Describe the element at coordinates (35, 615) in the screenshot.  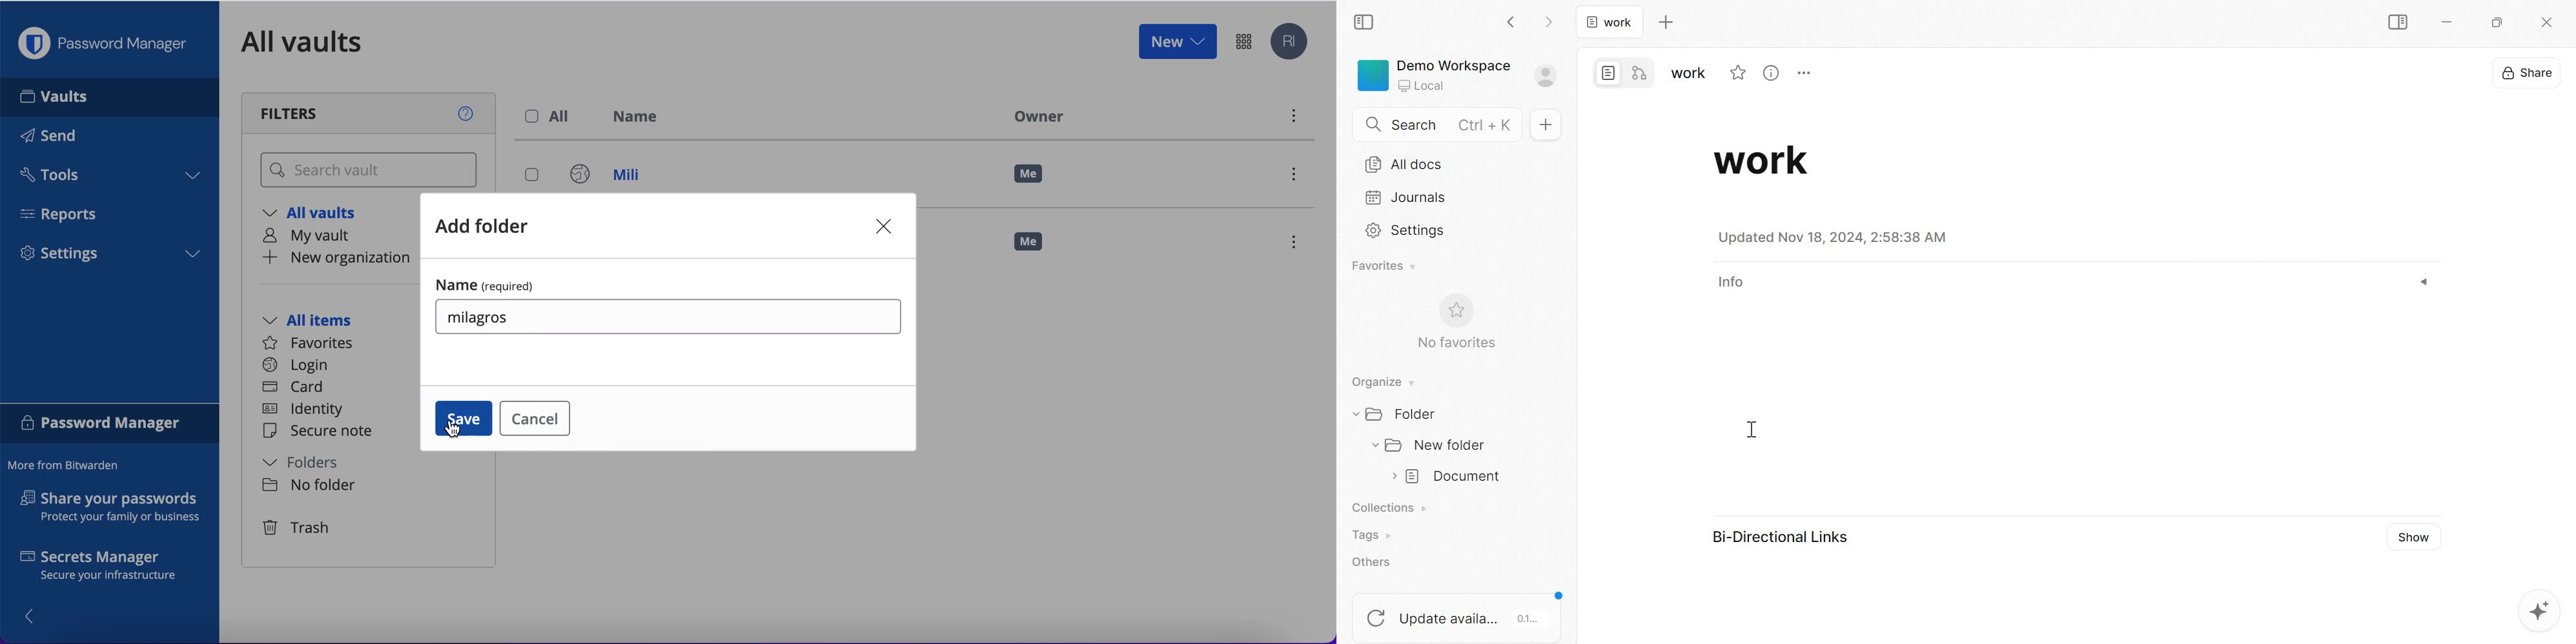
I see `show/hide panel` at that location.